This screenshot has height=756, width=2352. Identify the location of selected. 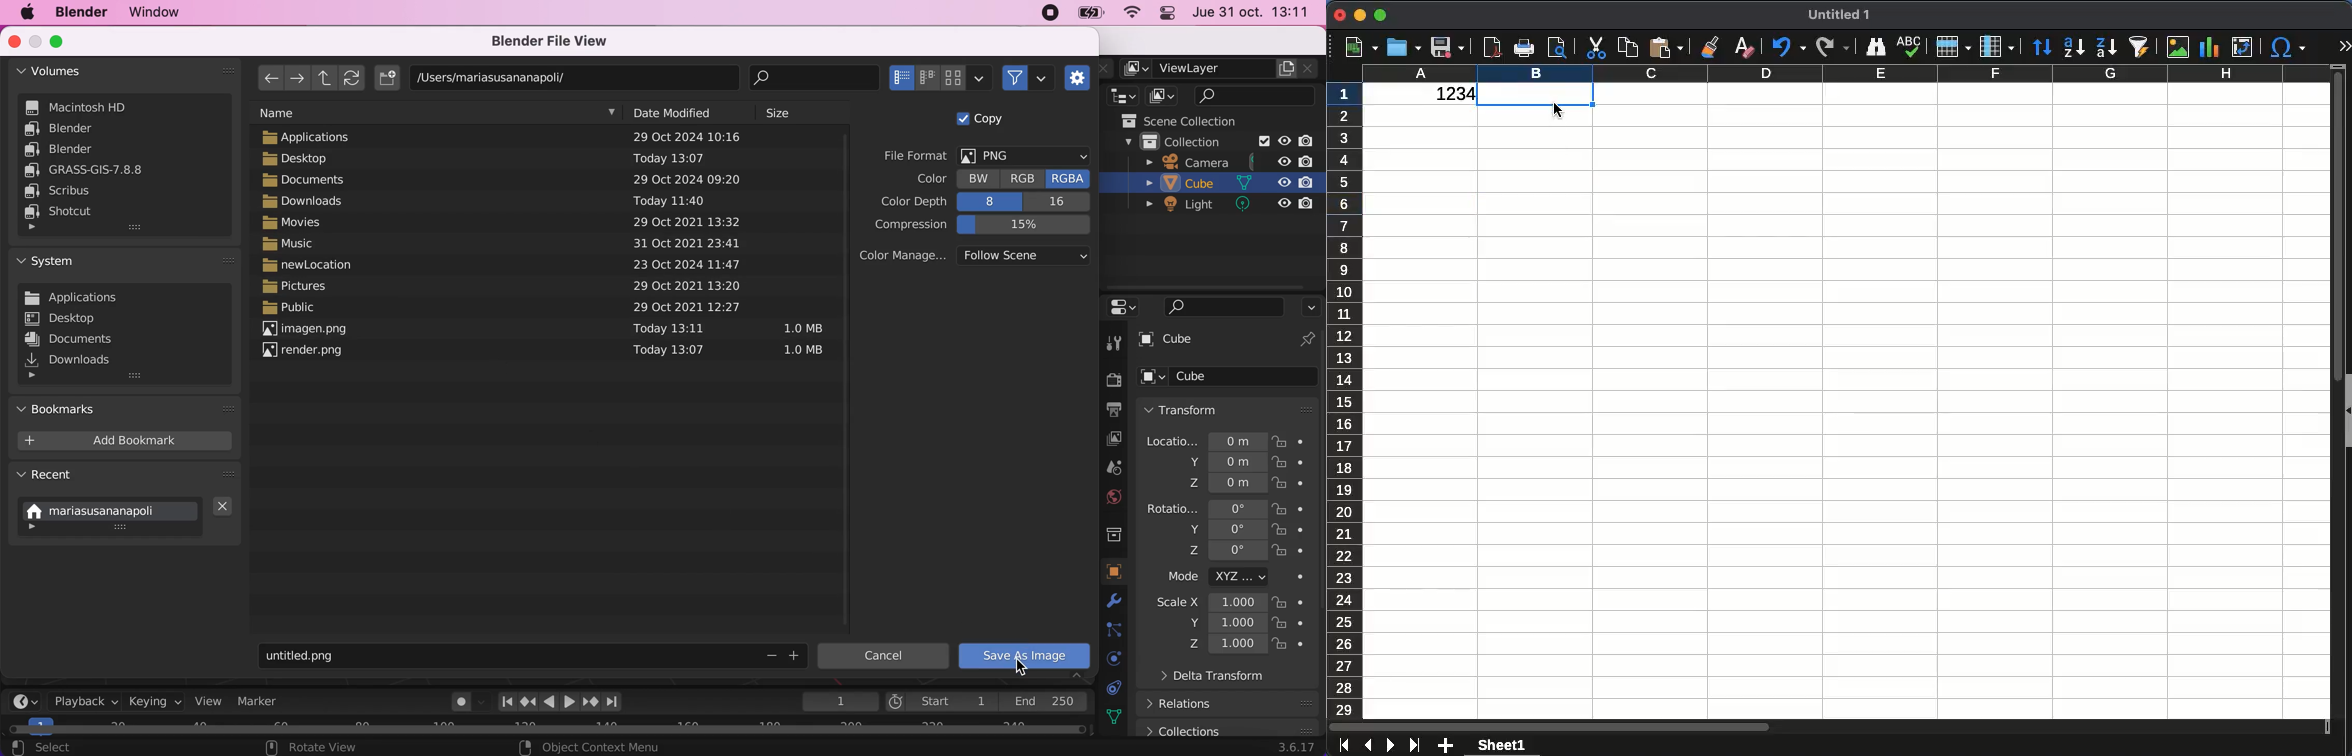
(1537, 97).